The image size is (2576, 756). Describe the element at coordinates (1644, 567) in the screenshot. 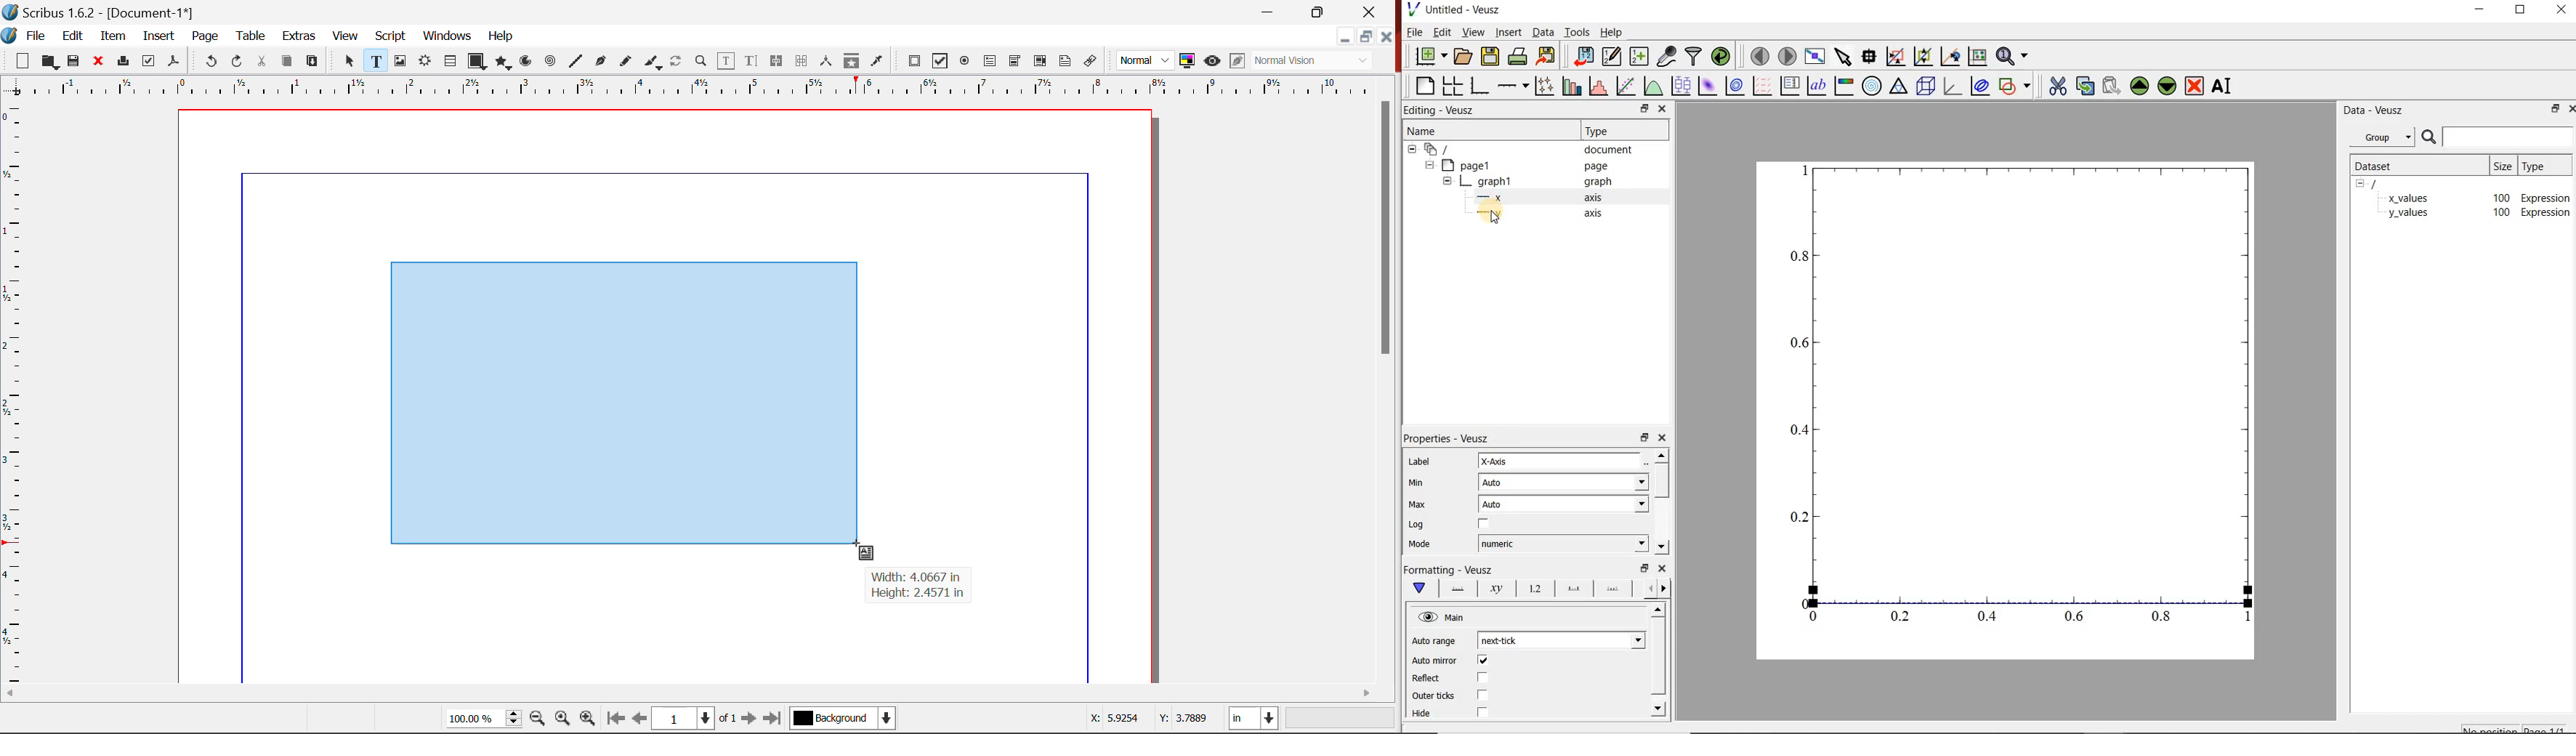

I see `restore down` at that location.